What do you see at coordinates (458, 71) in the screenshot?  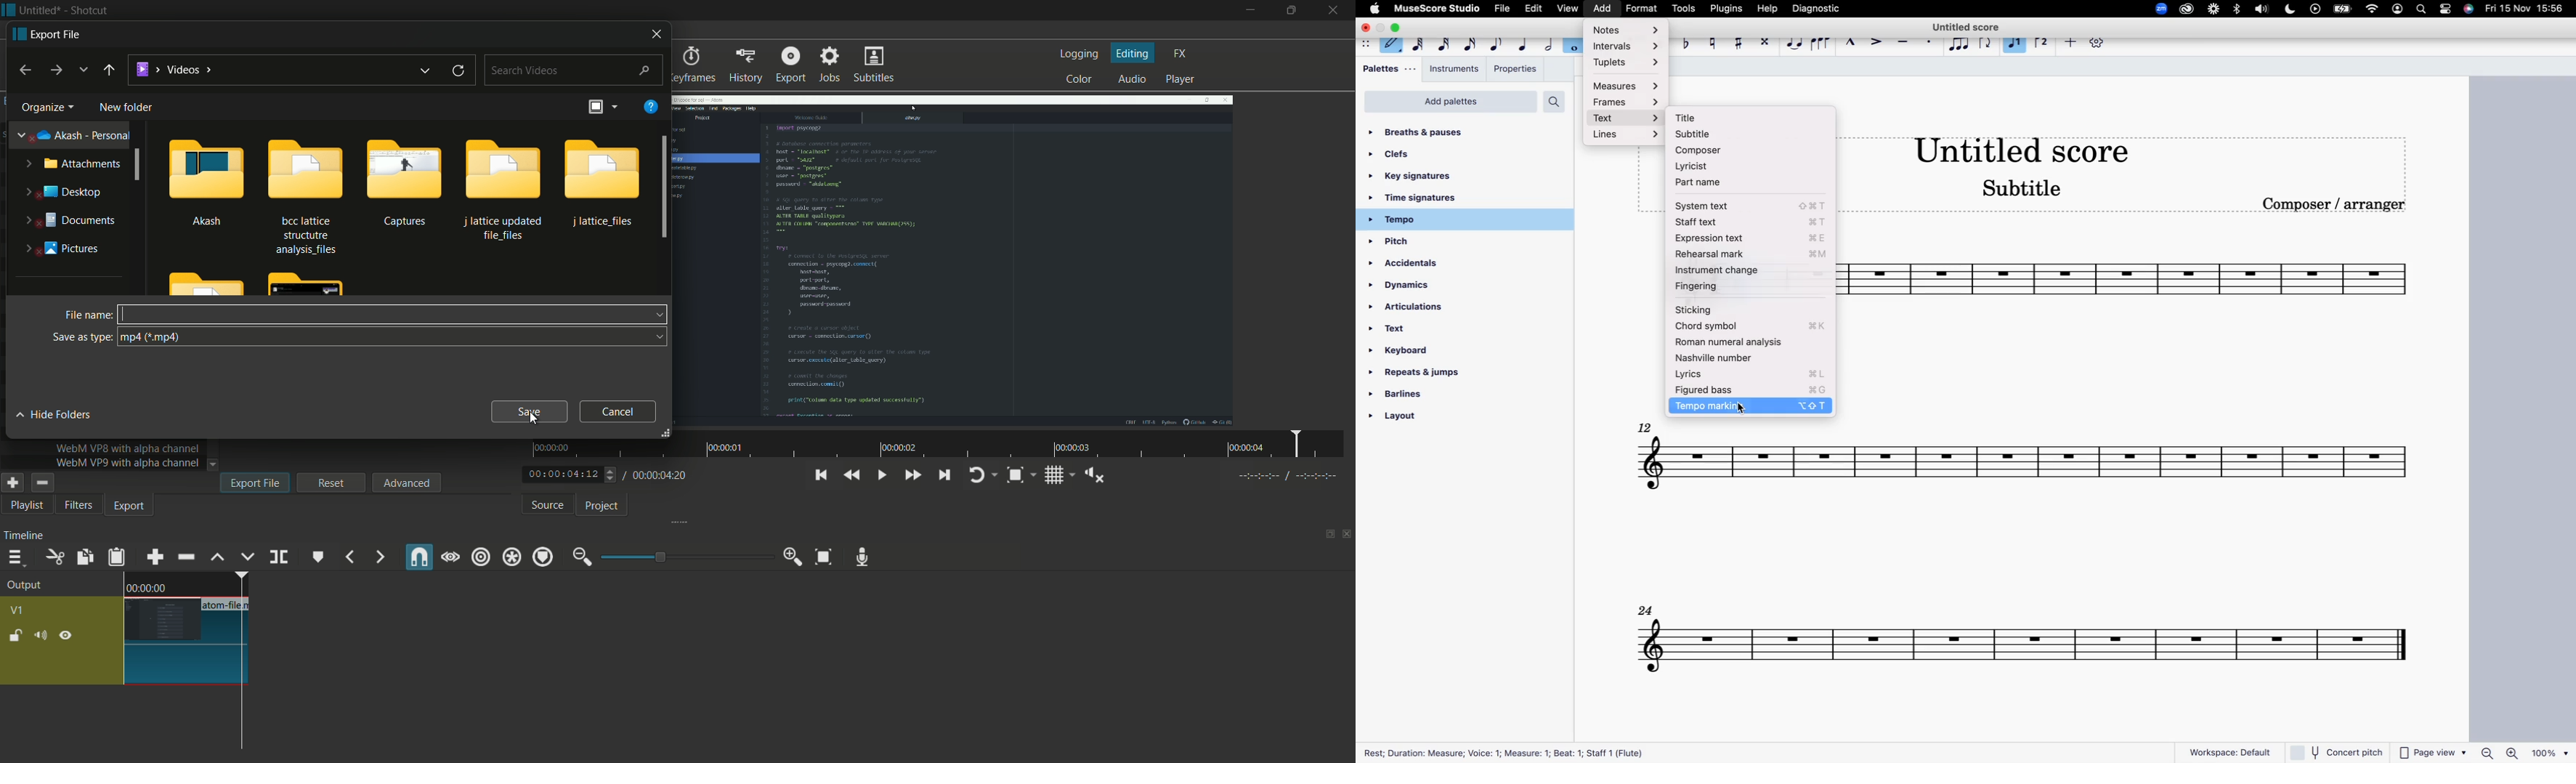 I see `refresh` at bounding box center [458, 71].